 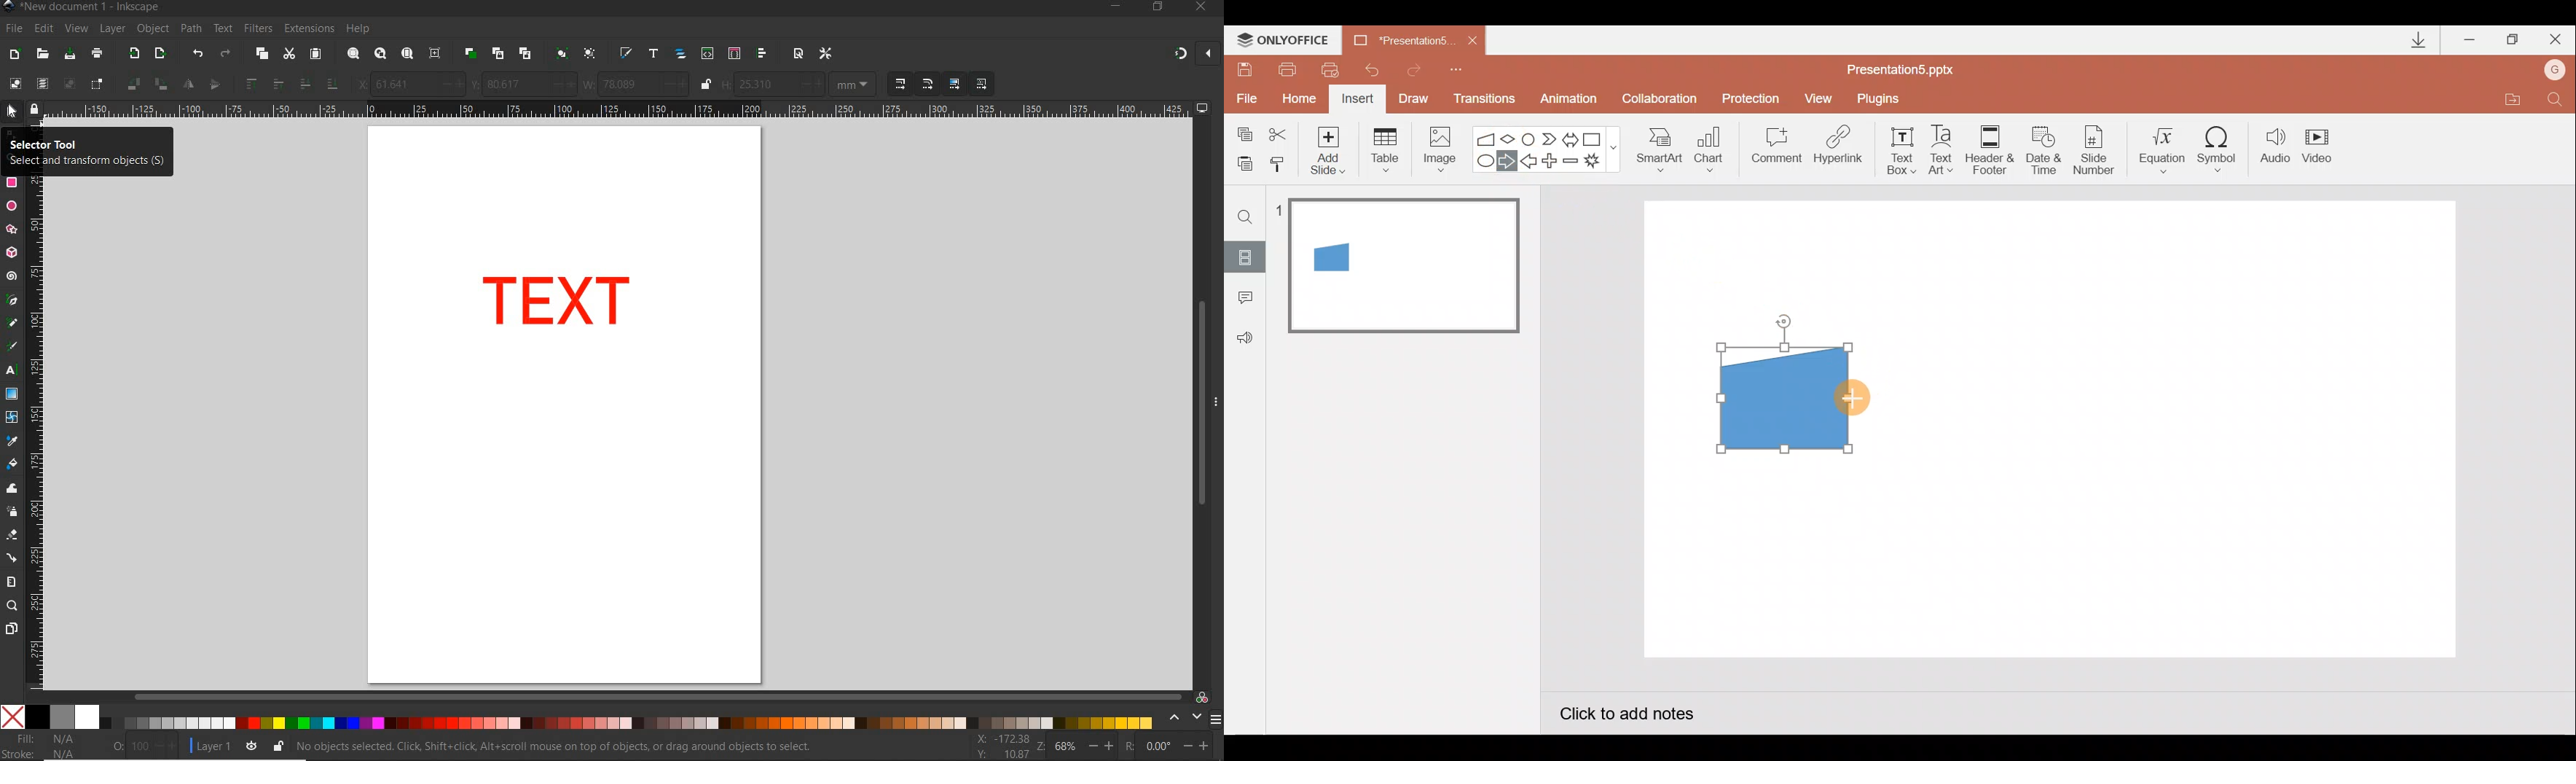 What do you see at coordinates (15, 84) in the screenshot?
I see `select all` at bounding box center [15, 84].